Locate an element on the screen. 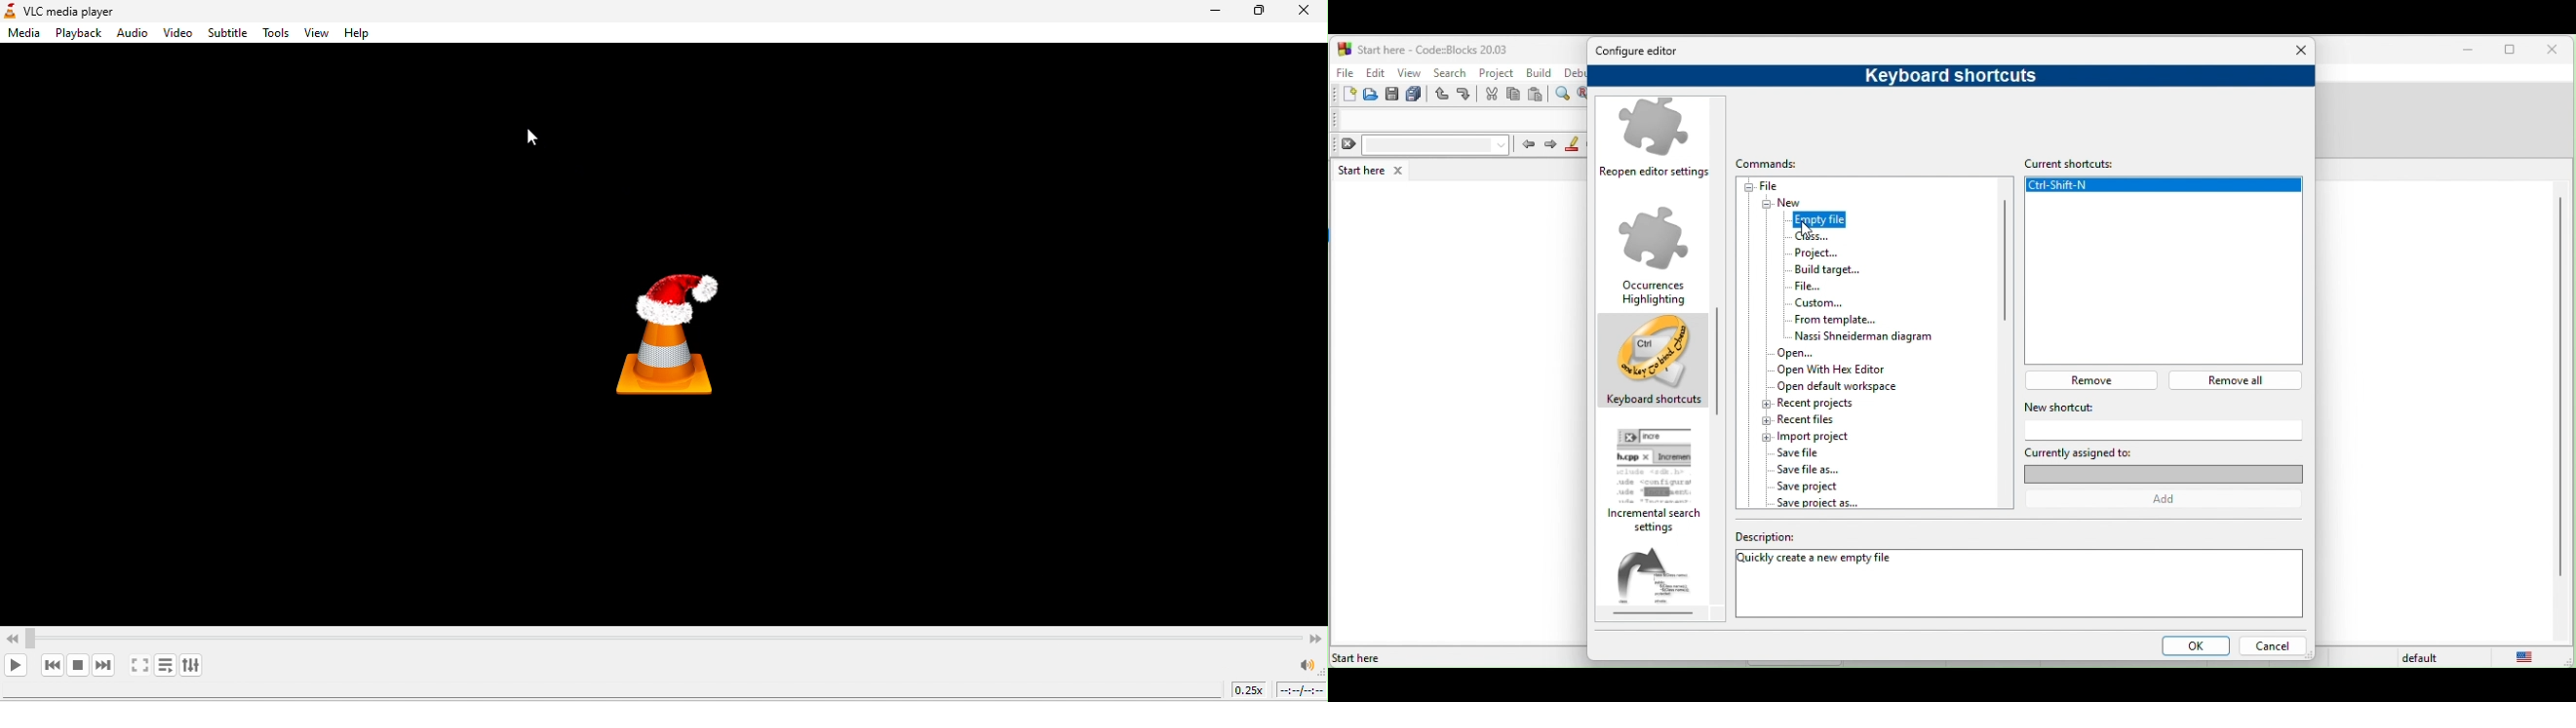  view is located at coordinates (315, 35).